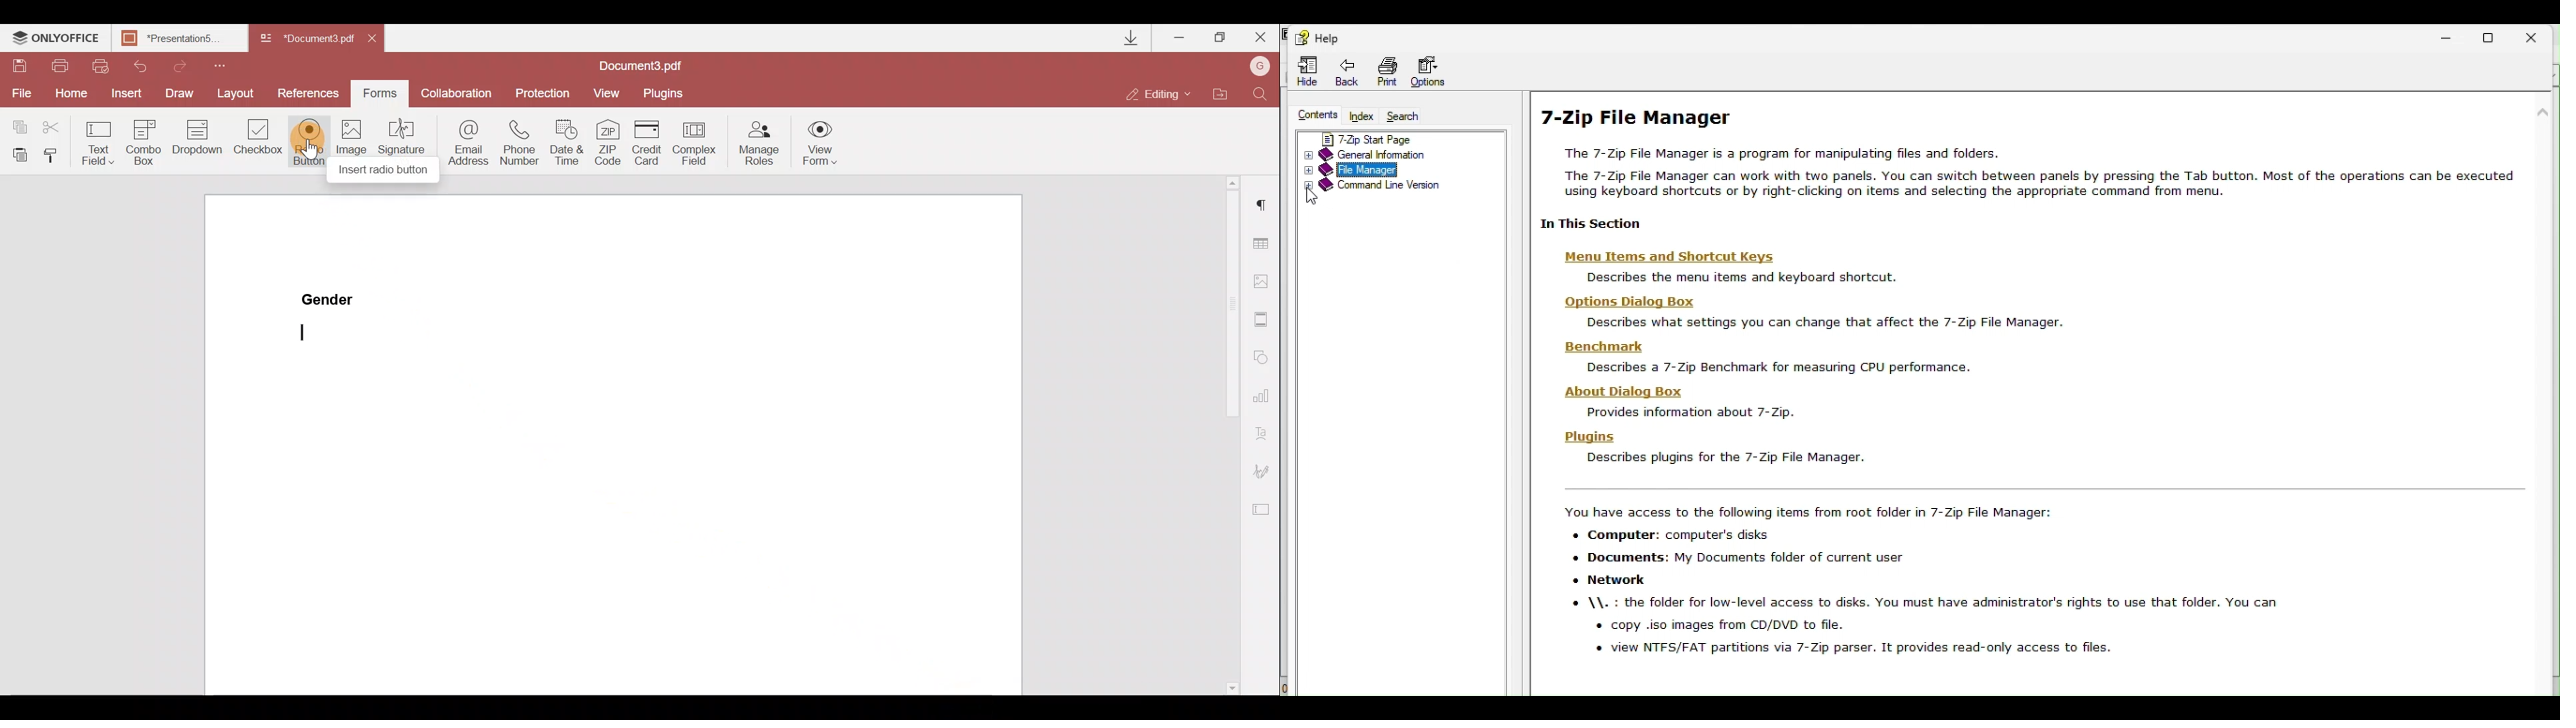 Image resolution: width=2576 pixels, height=728 pixels. I want to click on Credit card, so click(647, 139).